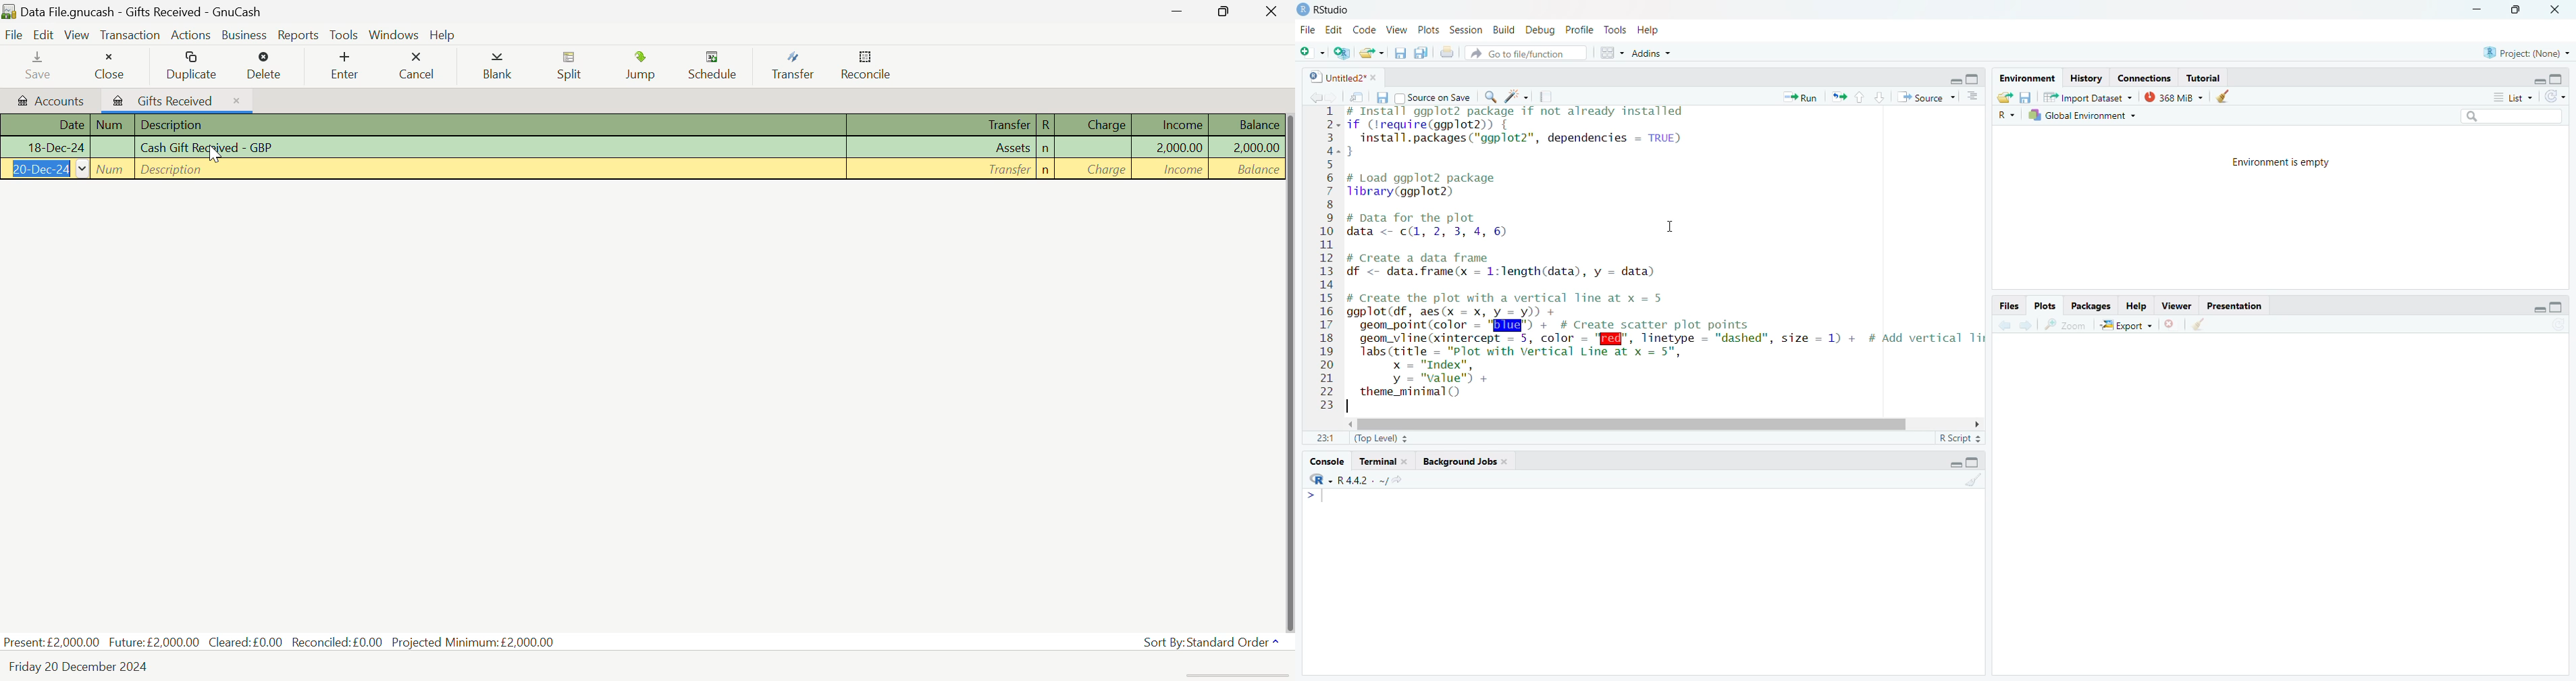 The image size is (2576, 700). I want to click on close, so click(2560, 11).